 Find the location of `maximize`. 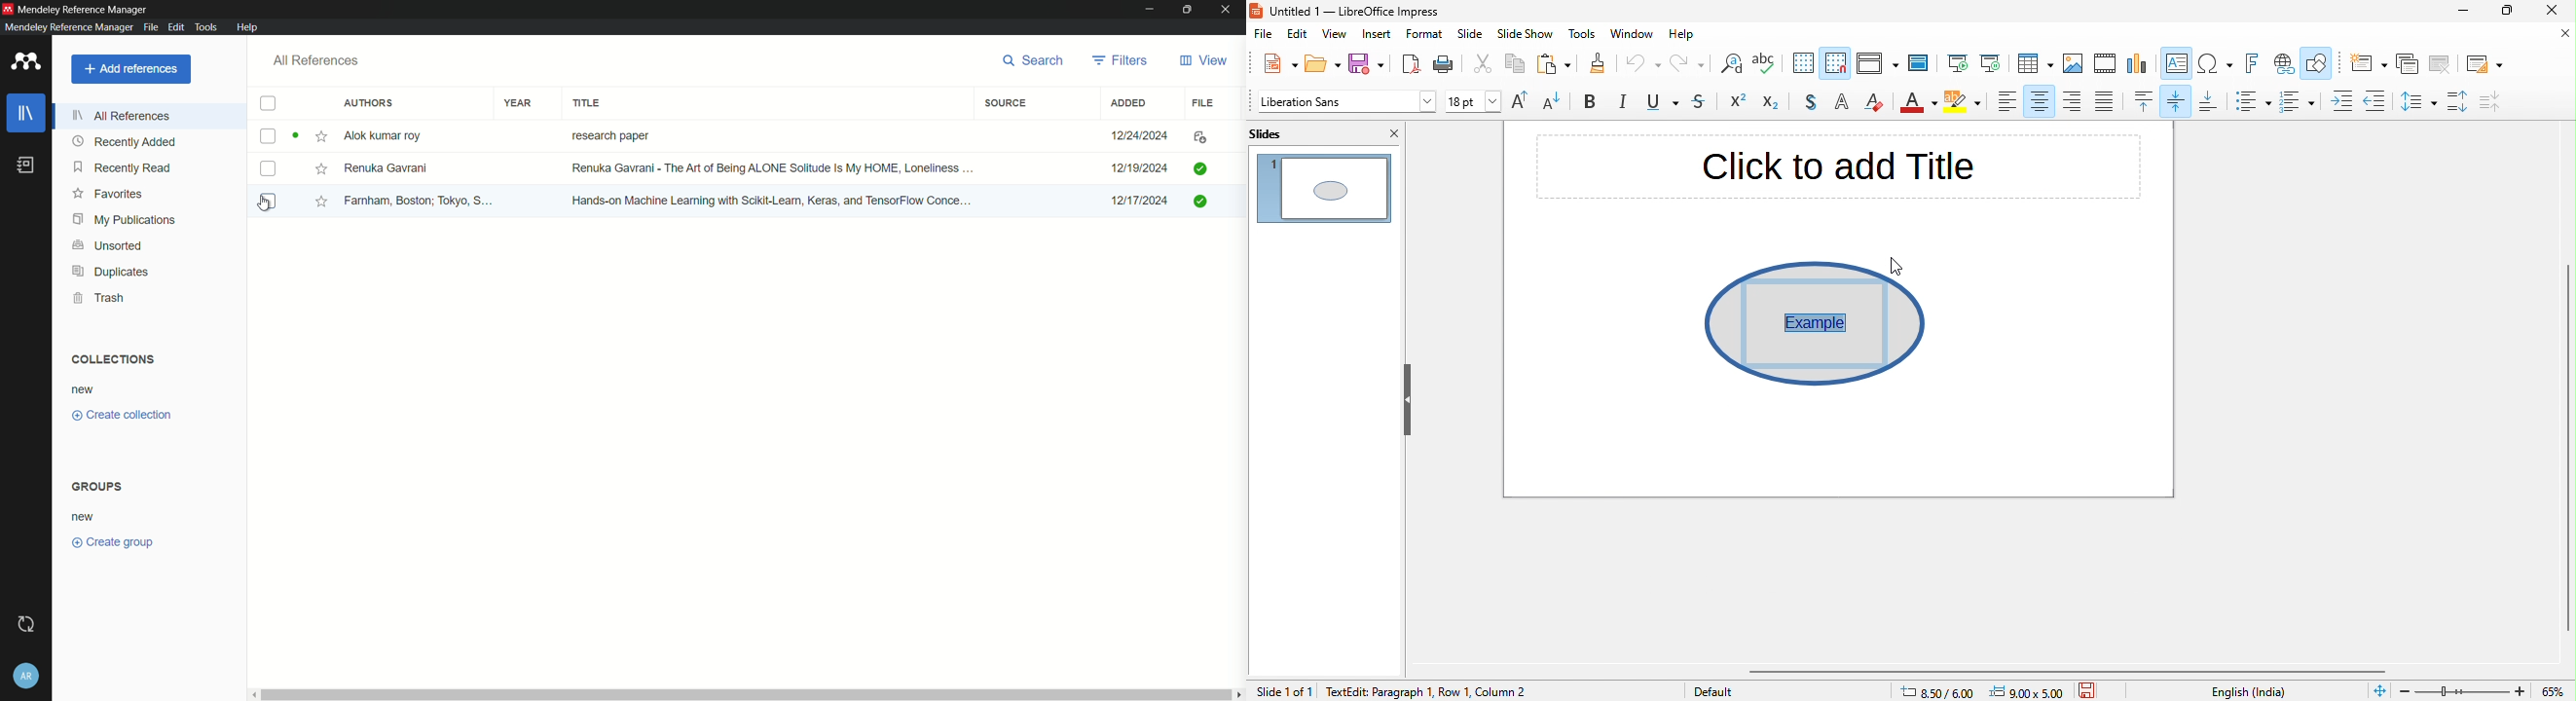

maximize is located at coordinates (2505, 13).